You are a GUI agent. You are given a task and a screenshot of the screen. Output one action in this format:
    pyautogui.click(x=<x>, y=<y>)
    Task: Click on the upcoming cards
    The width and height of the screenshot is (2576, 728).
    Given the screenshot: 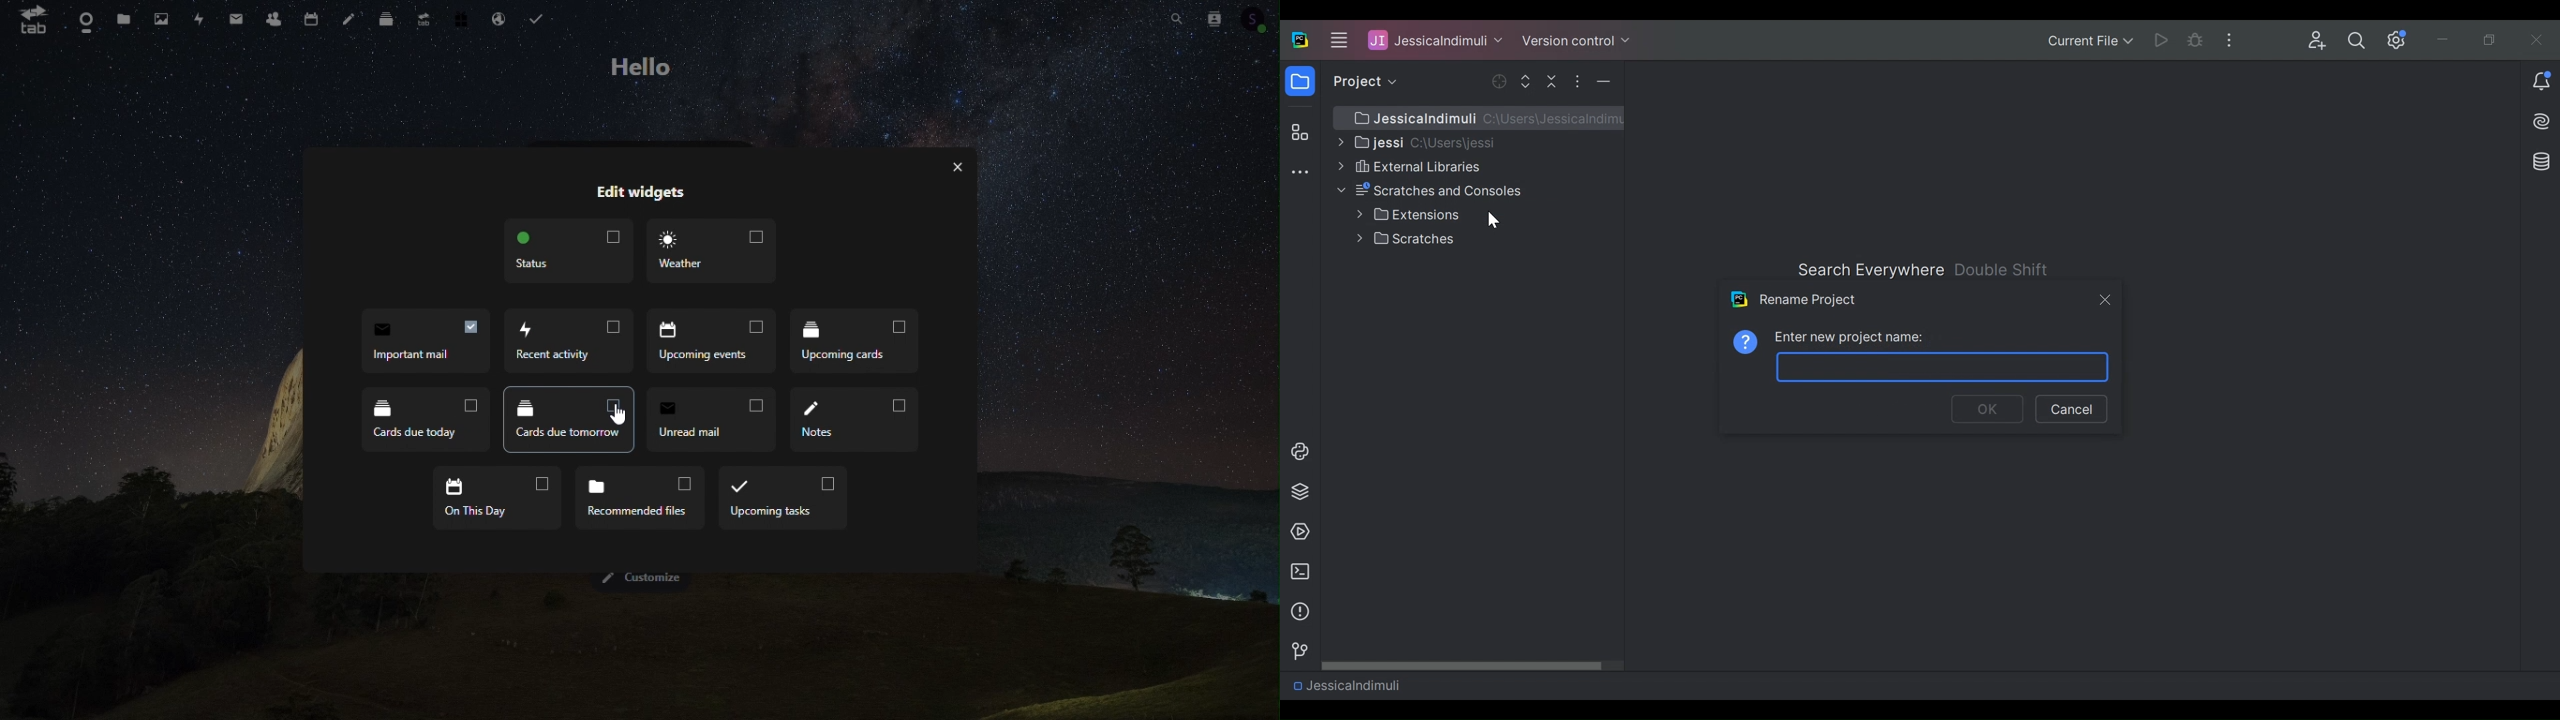 What is the action you would take?
    pyautogui.click(x=860, y=345)
    